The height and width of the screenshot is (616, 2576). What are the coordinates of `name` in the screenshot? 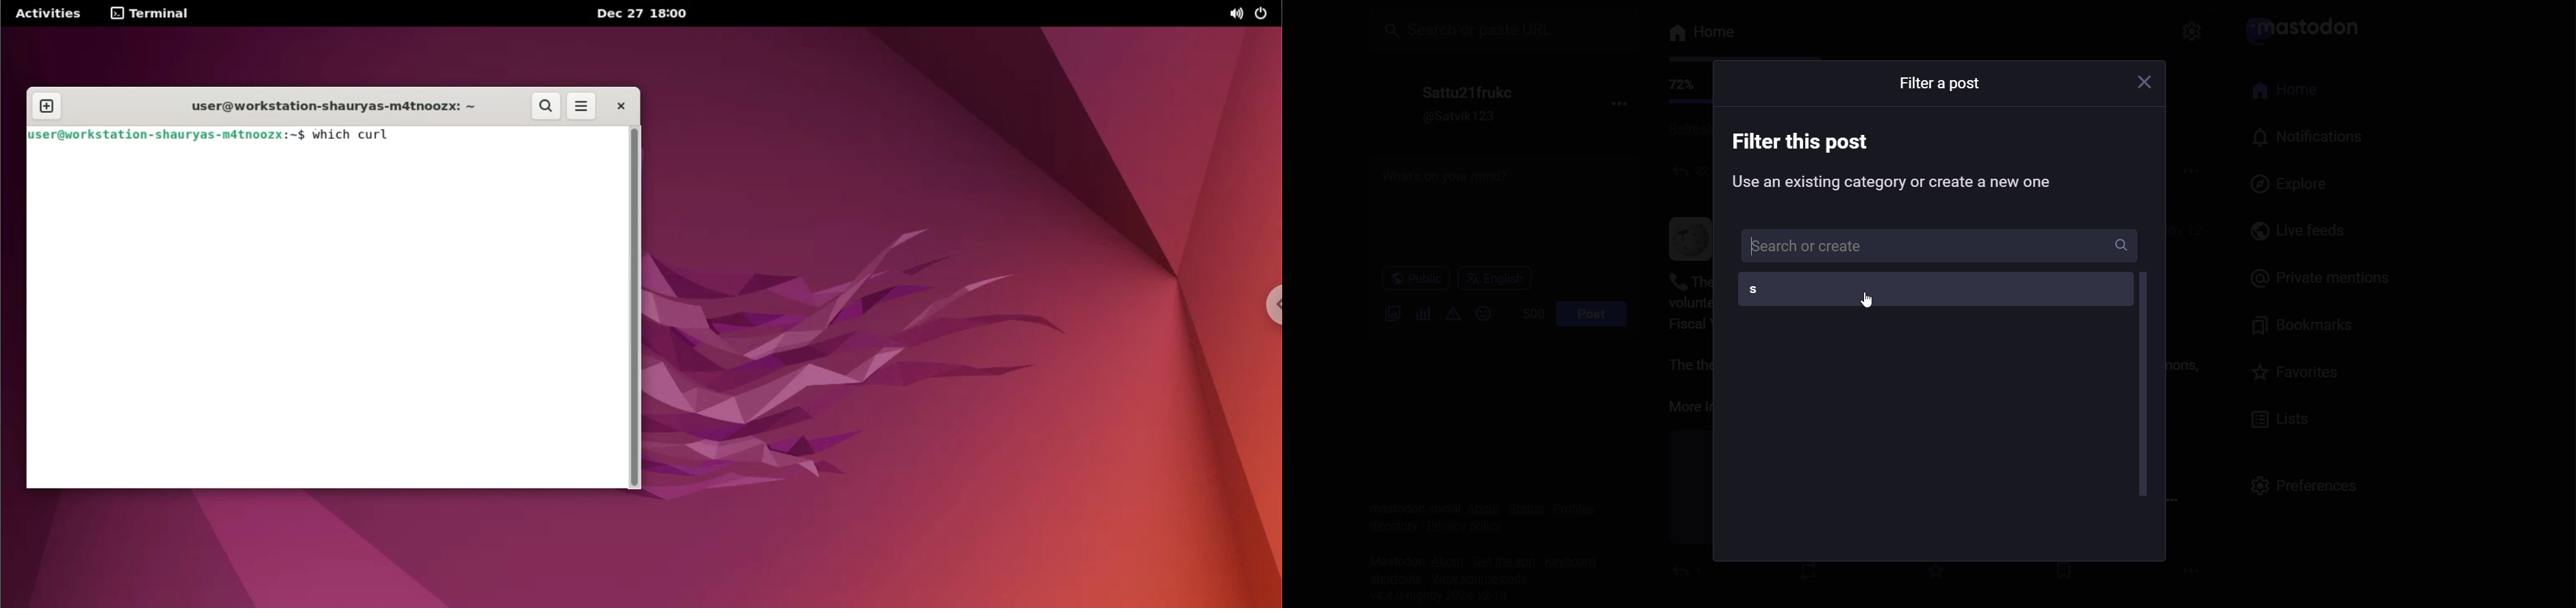 It's located at (1464, 91).